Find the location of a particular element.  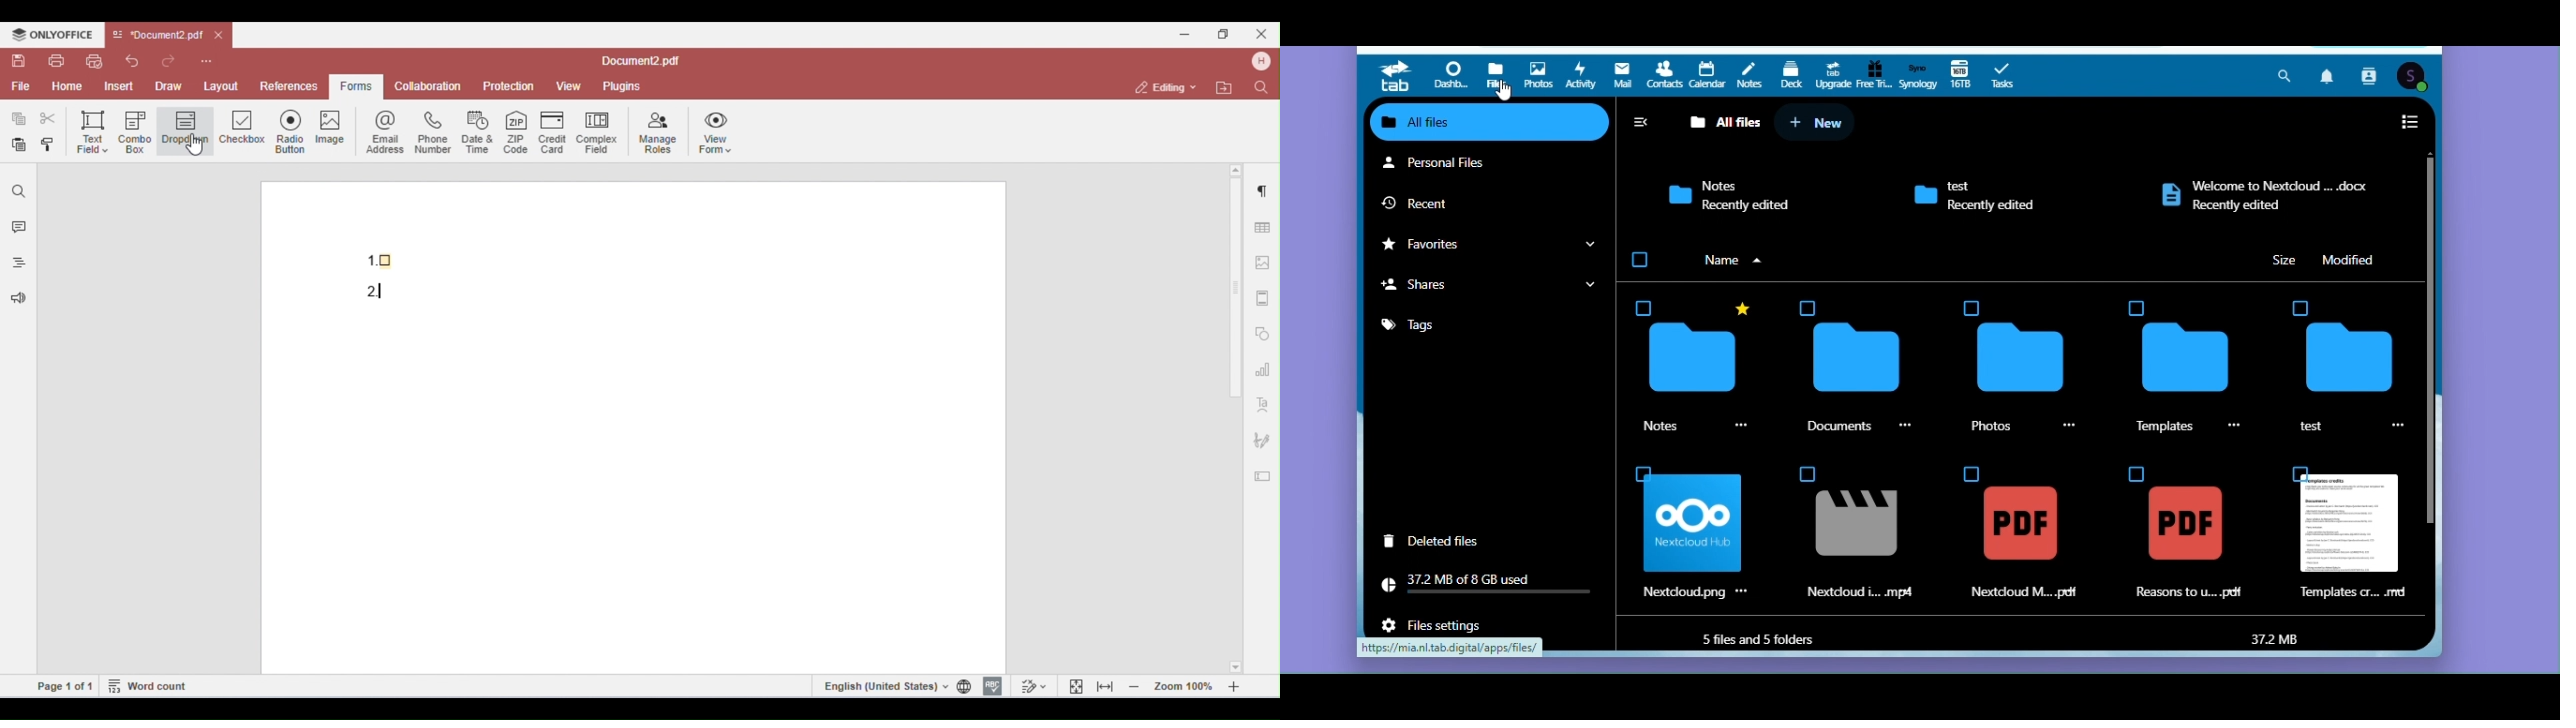

Tasks is located at coordinates (2003, 75).